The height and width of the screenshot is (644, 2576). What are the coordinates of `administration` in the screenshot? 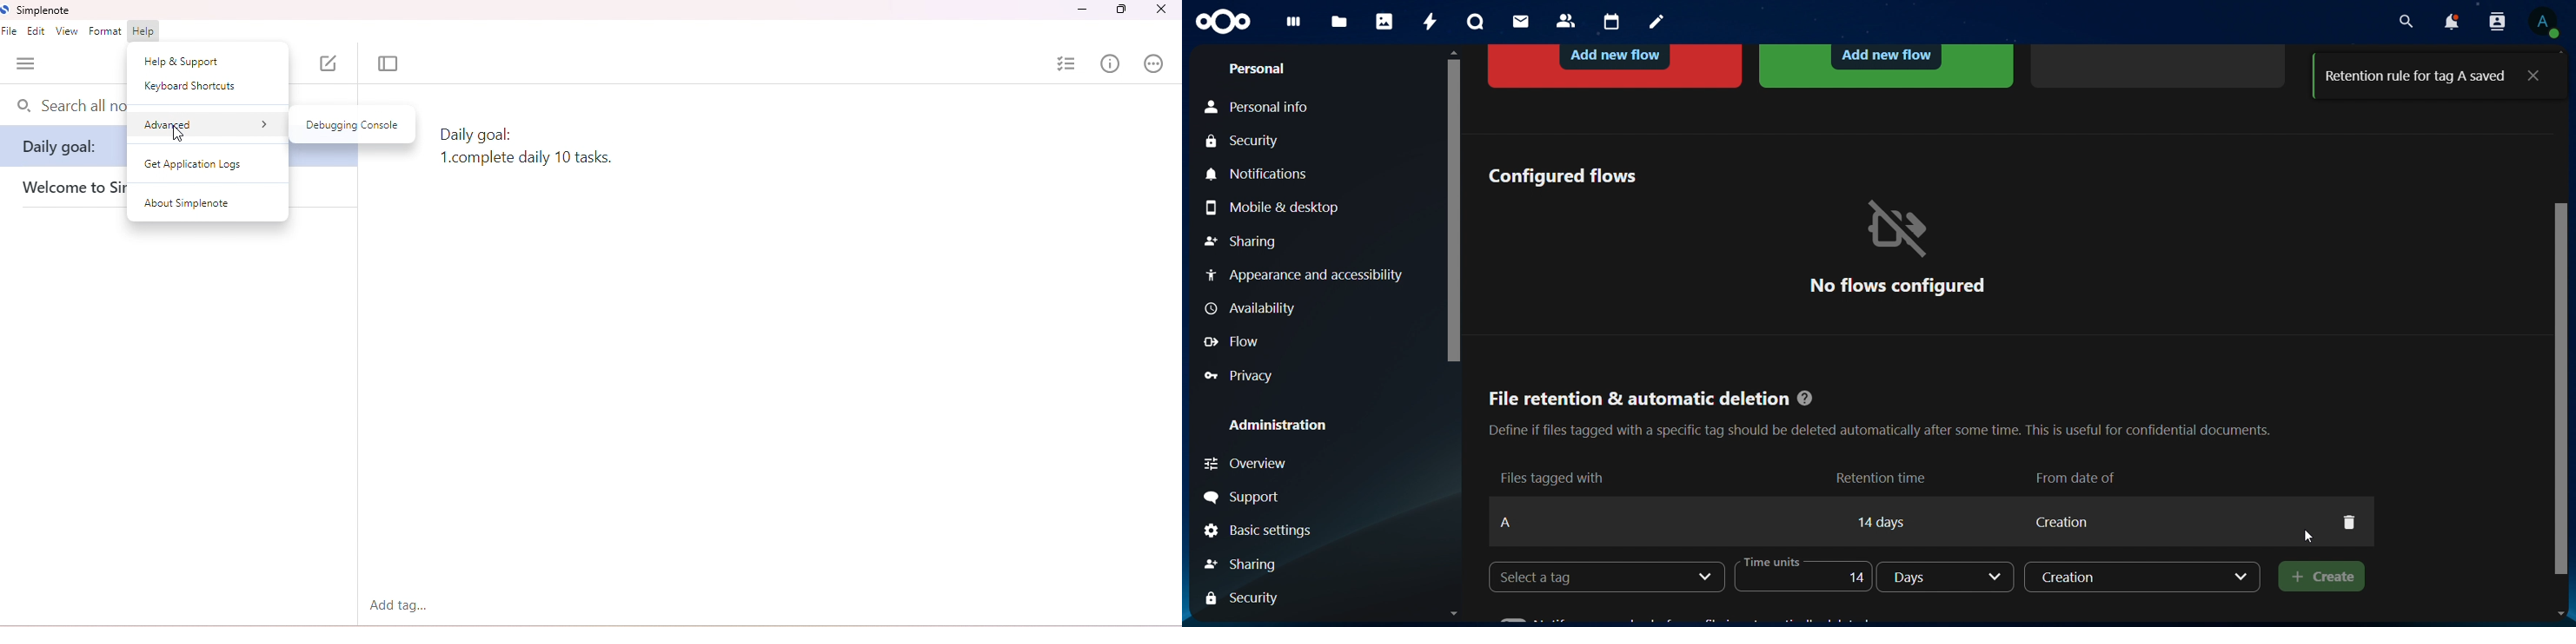 It's located at (1279, 425).